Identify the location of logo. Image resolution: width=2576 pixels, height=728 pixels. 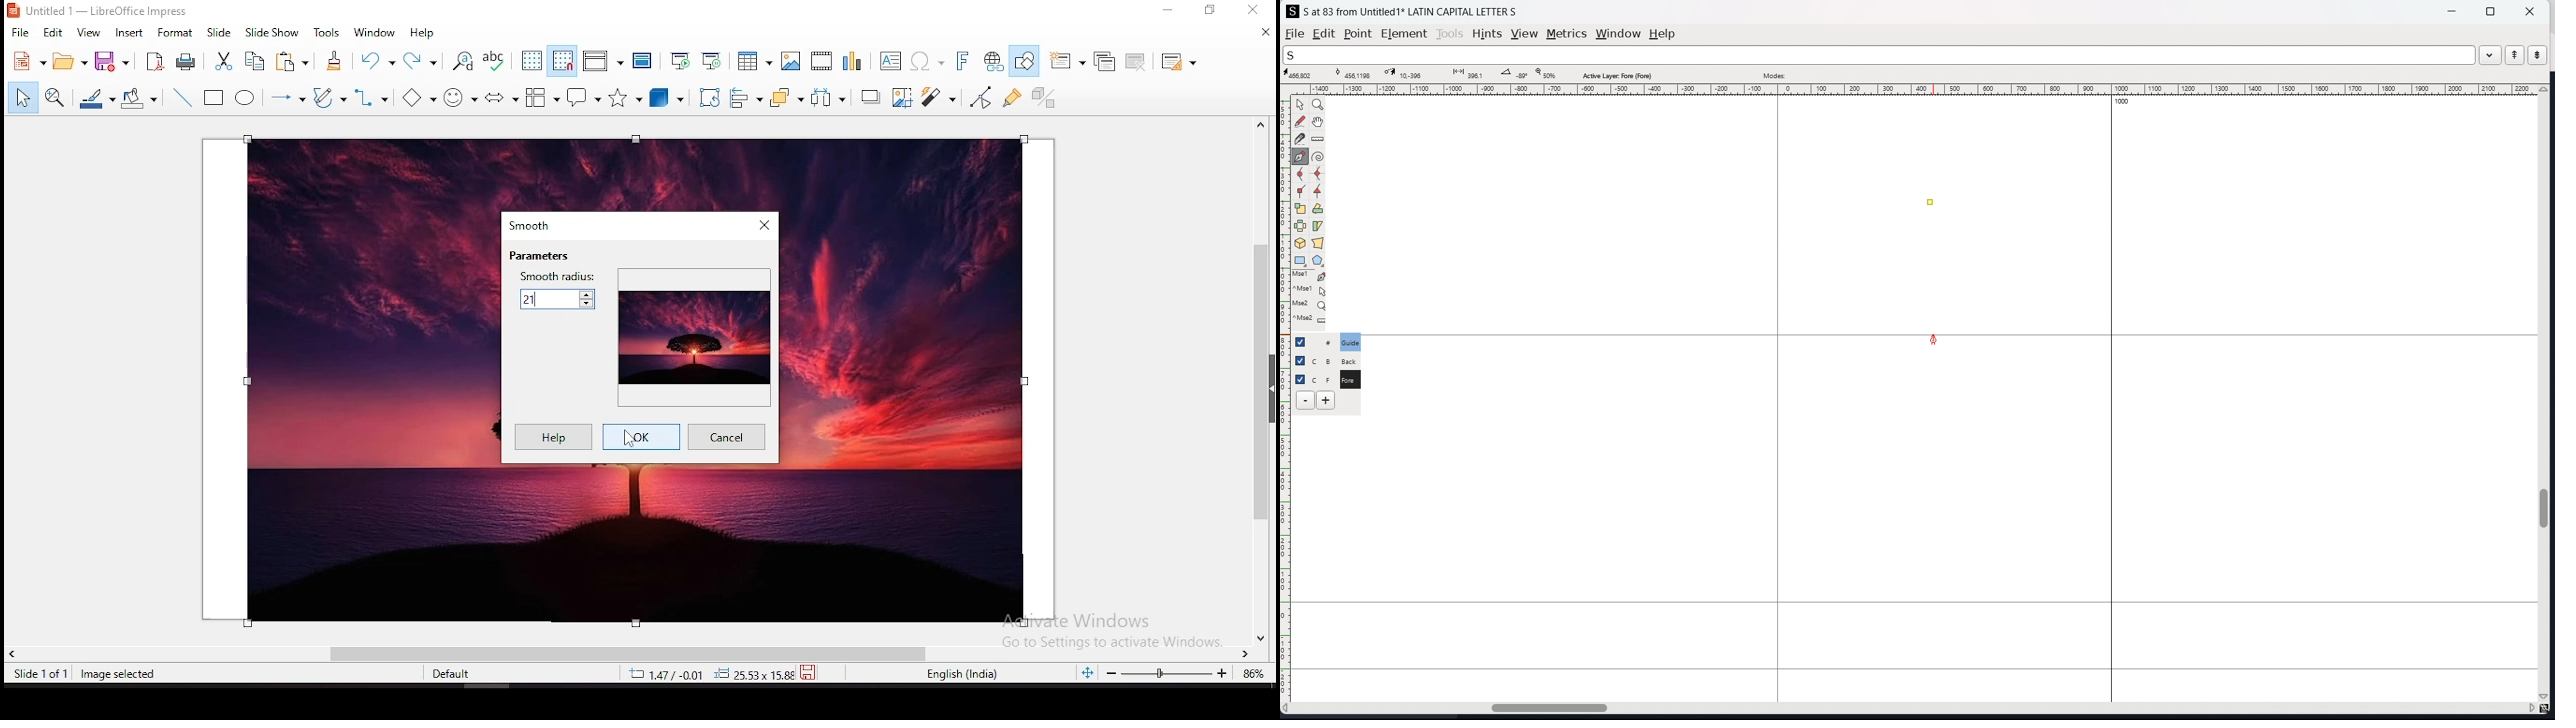
(1293, 11).